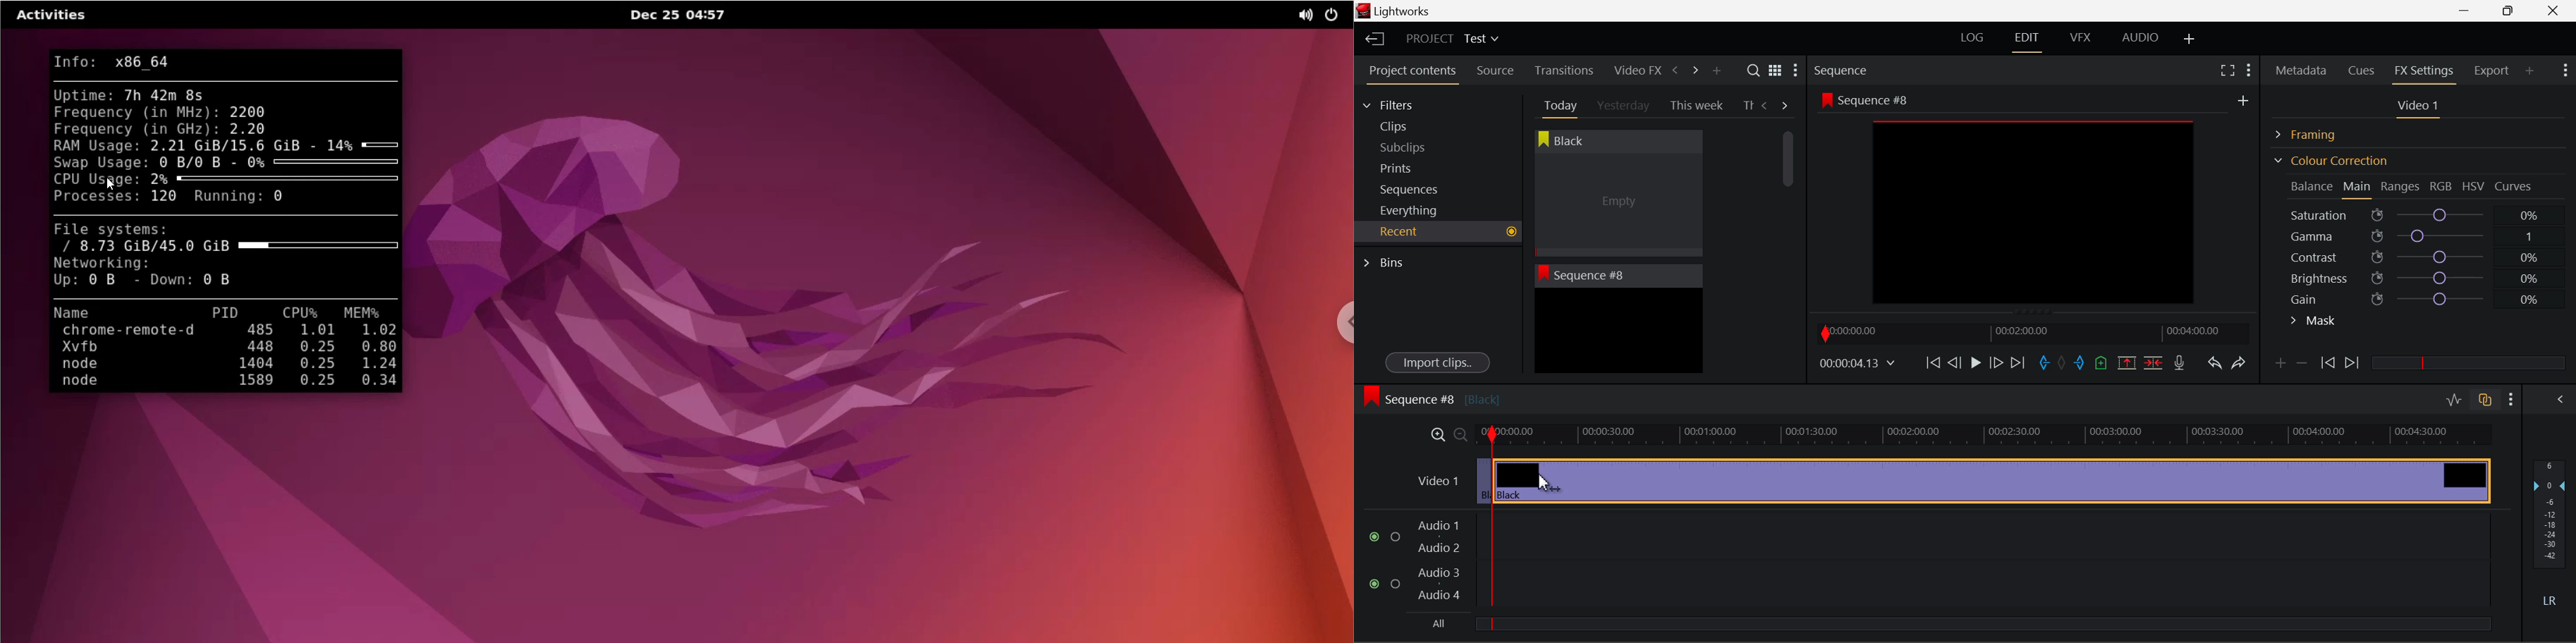 This screenshot has width=2576, height=644. I want to click on Everything, so click(1411, 210).